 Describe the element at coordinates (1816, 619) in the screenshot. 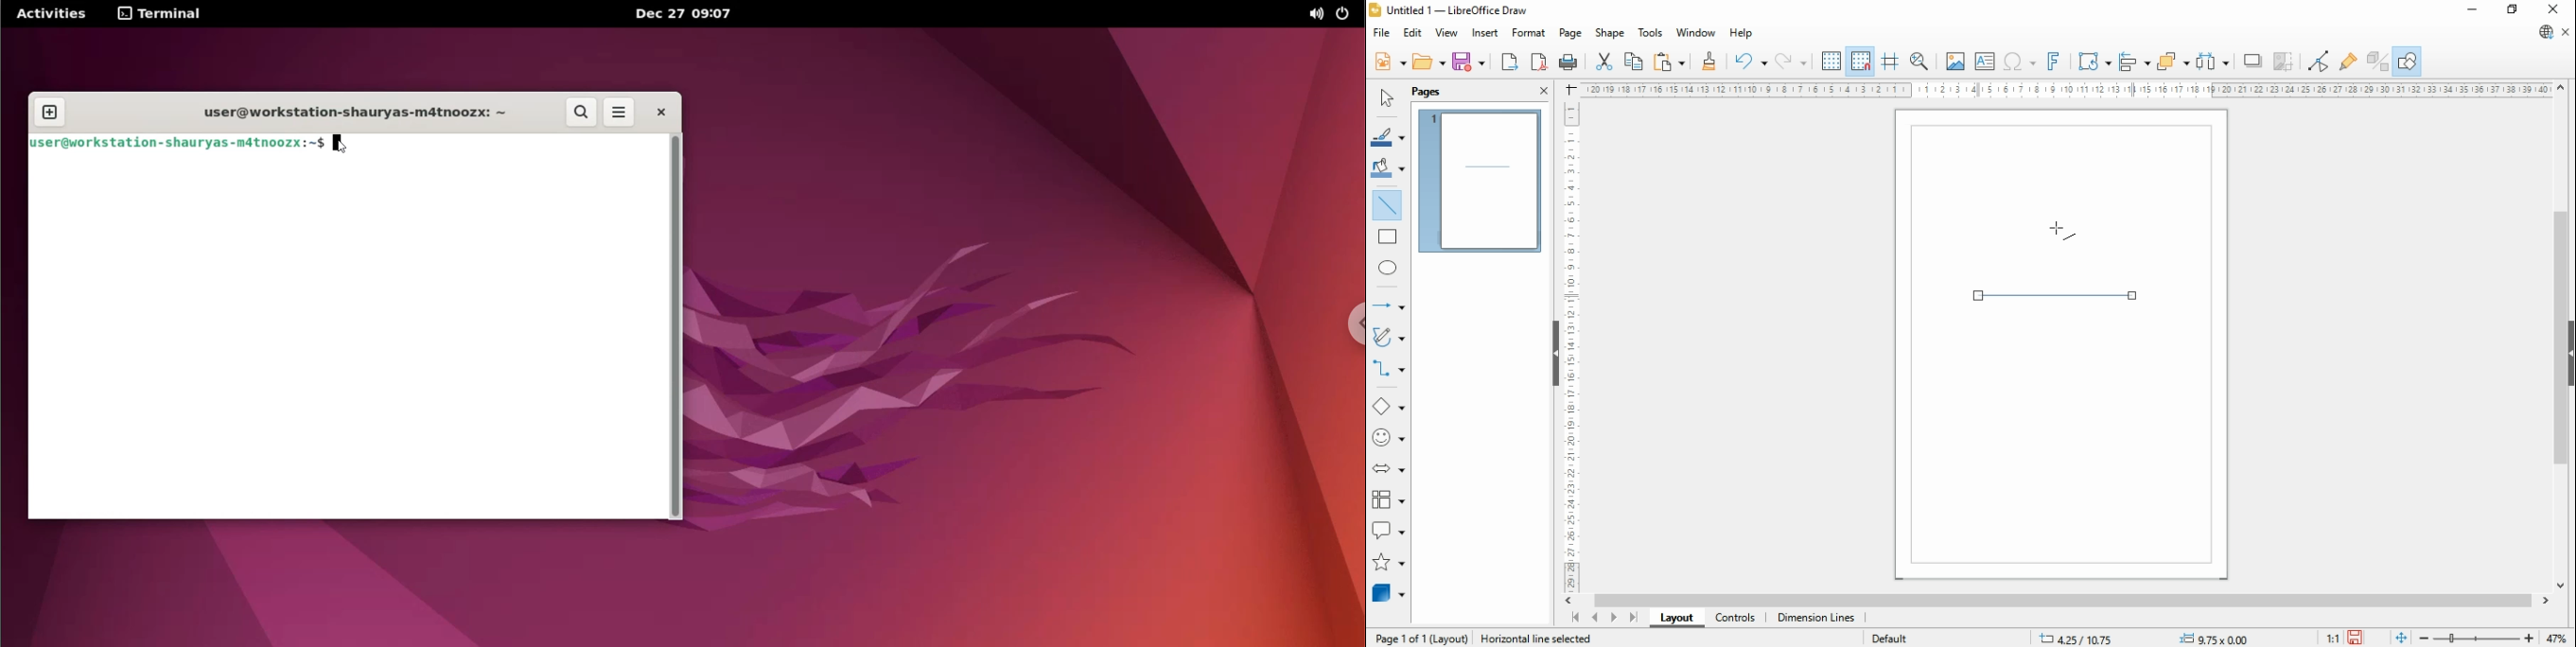

I see `dimension lines` at that location.